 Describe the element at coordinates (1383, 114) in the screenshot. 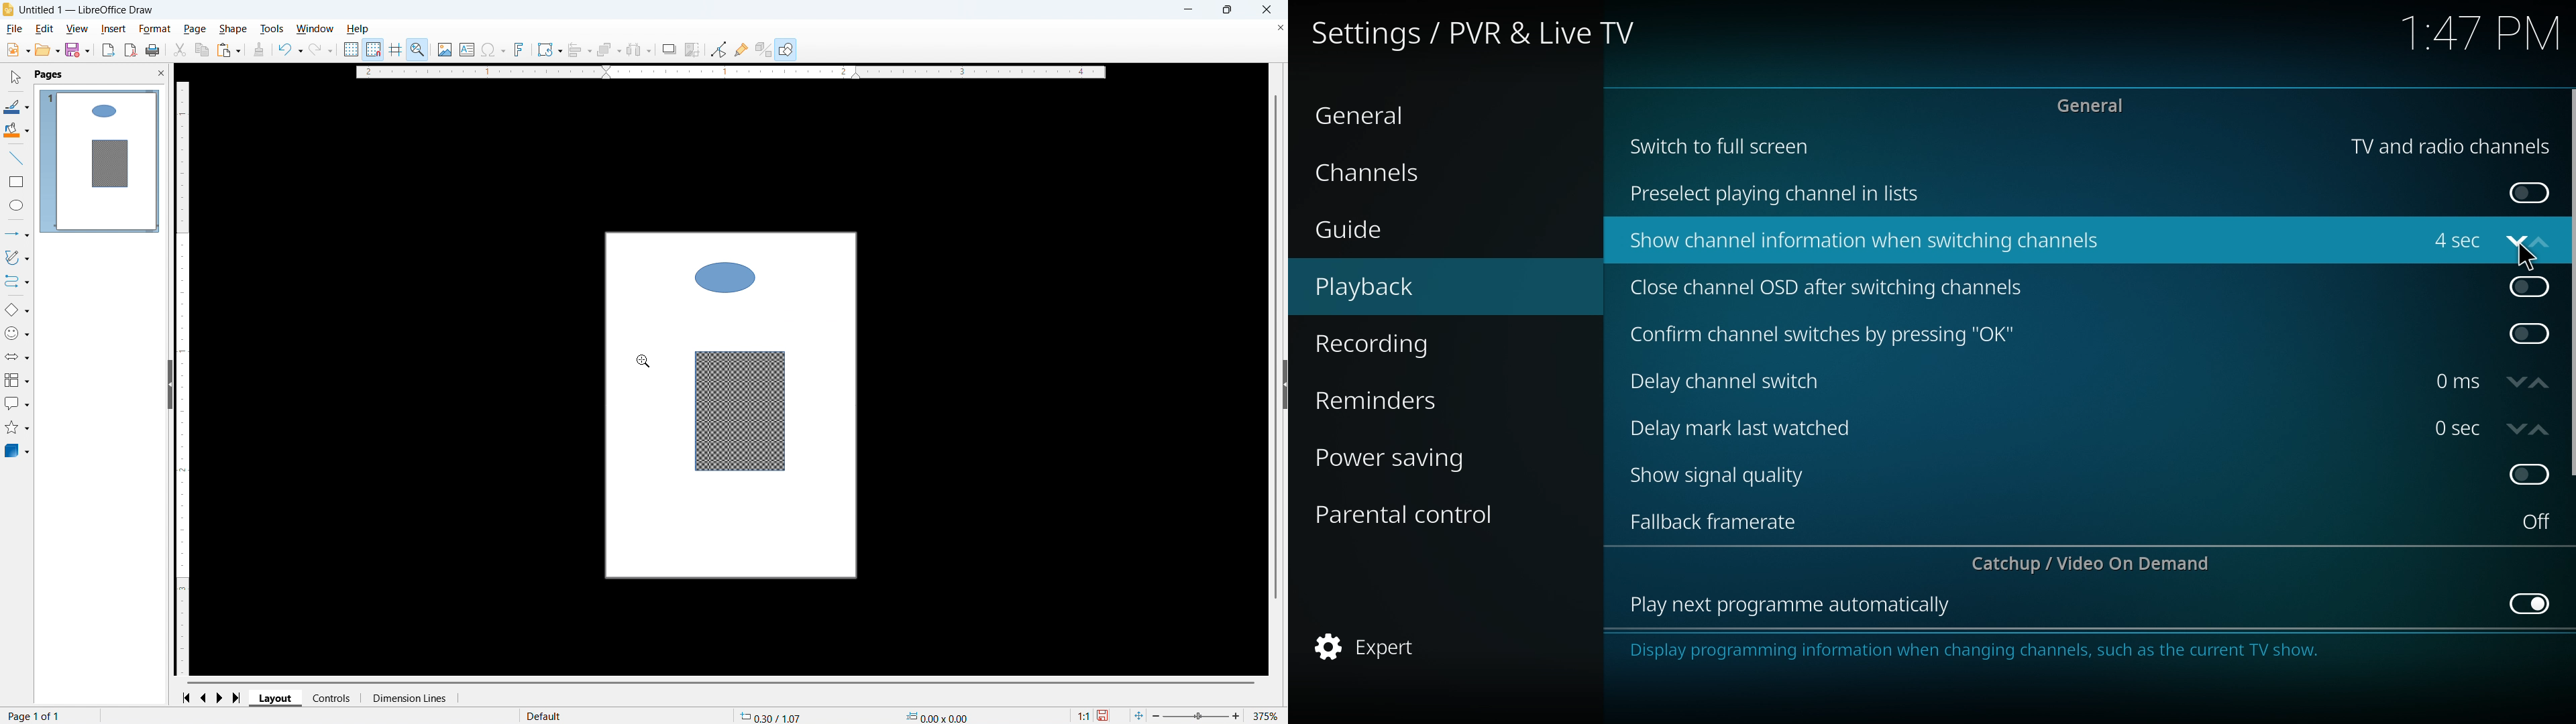

I see `general` at that location.